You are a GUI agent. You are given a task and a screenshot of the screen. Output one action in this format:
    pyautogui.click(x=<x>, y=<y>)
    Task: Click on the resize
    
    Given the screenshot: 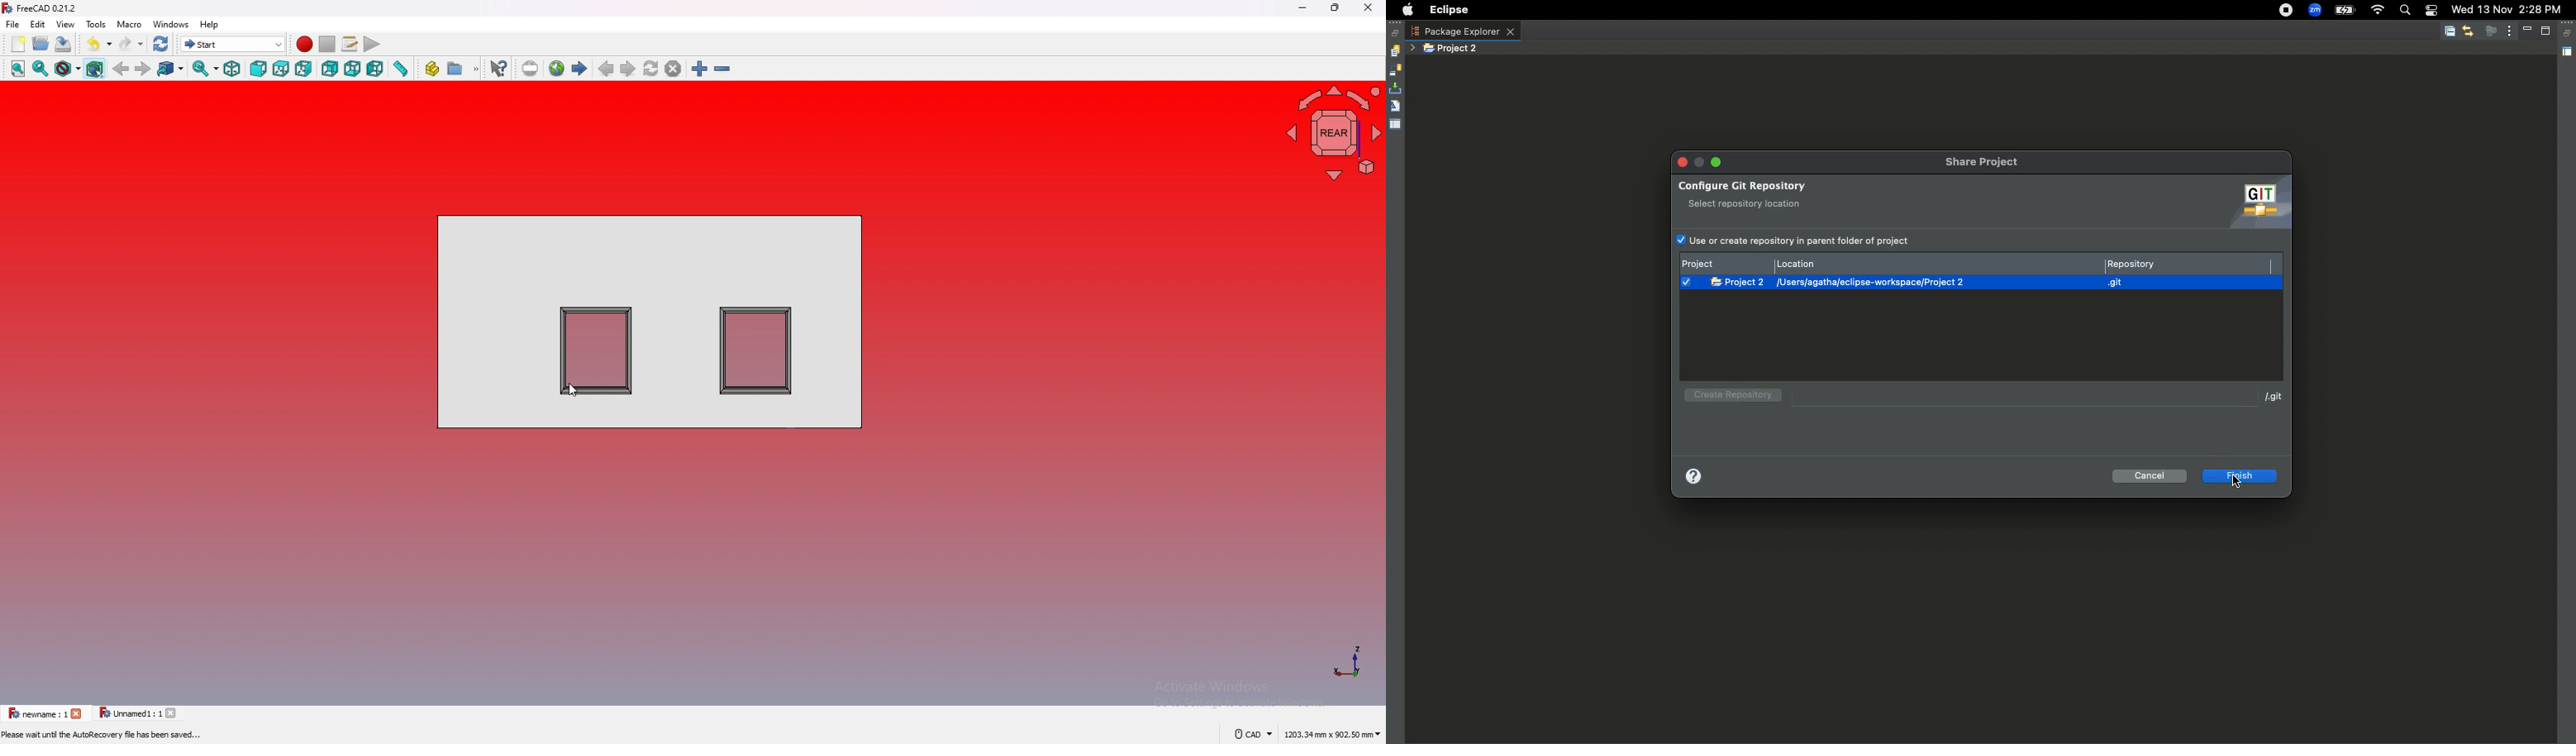 What is the action you would take?
    pyautogui.click(x=1337, y=7)
    